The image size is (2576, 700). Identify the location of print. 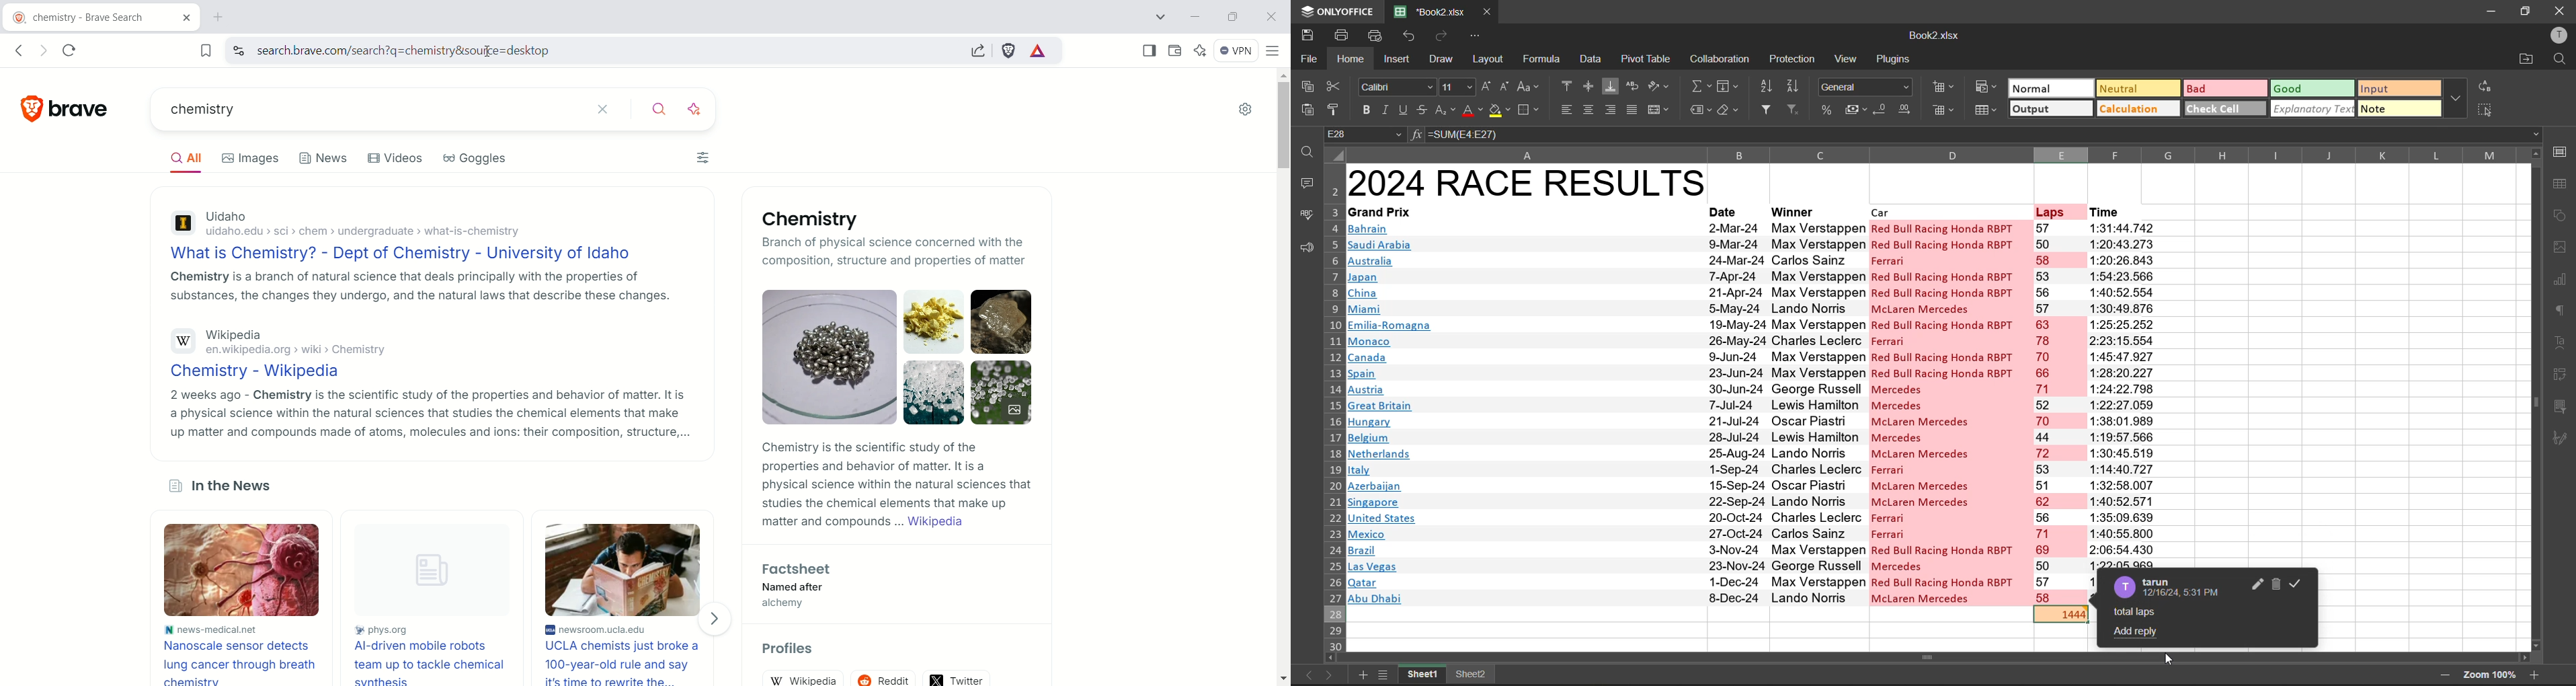
(1342, 35).